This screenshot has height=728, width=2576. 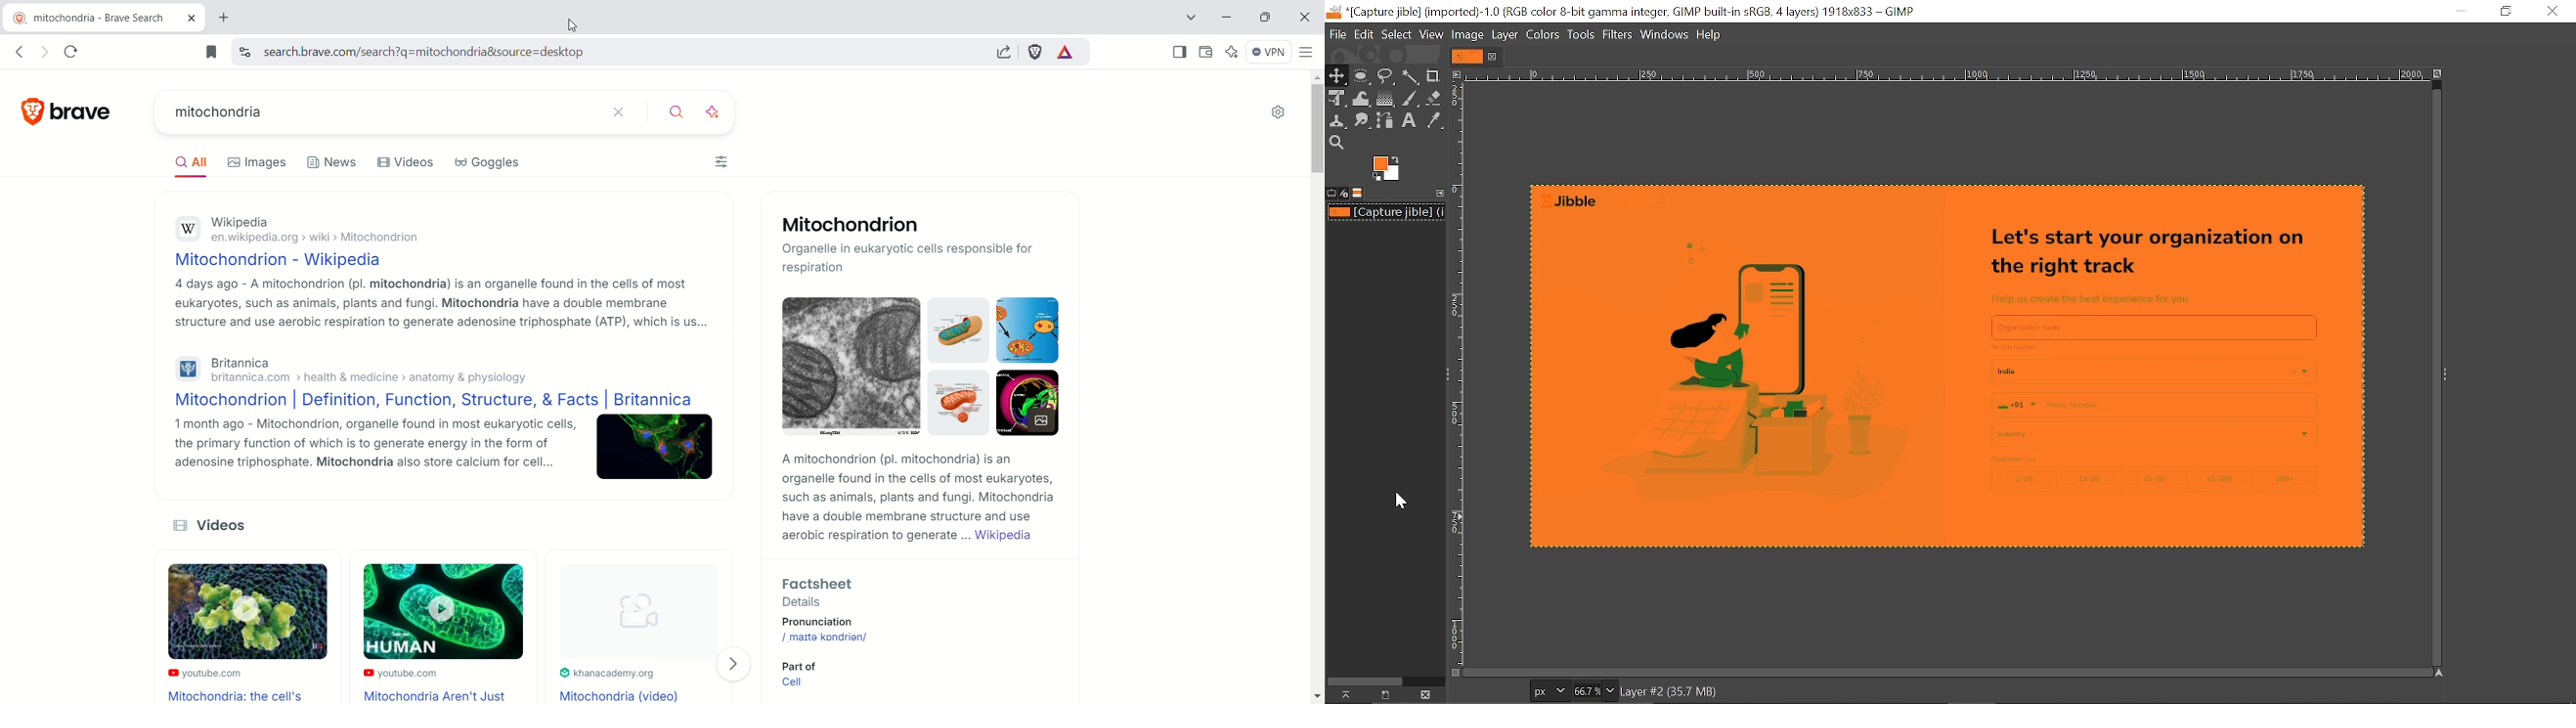 I want to click on Mitochondria (Video), so click(x=622, y=695).